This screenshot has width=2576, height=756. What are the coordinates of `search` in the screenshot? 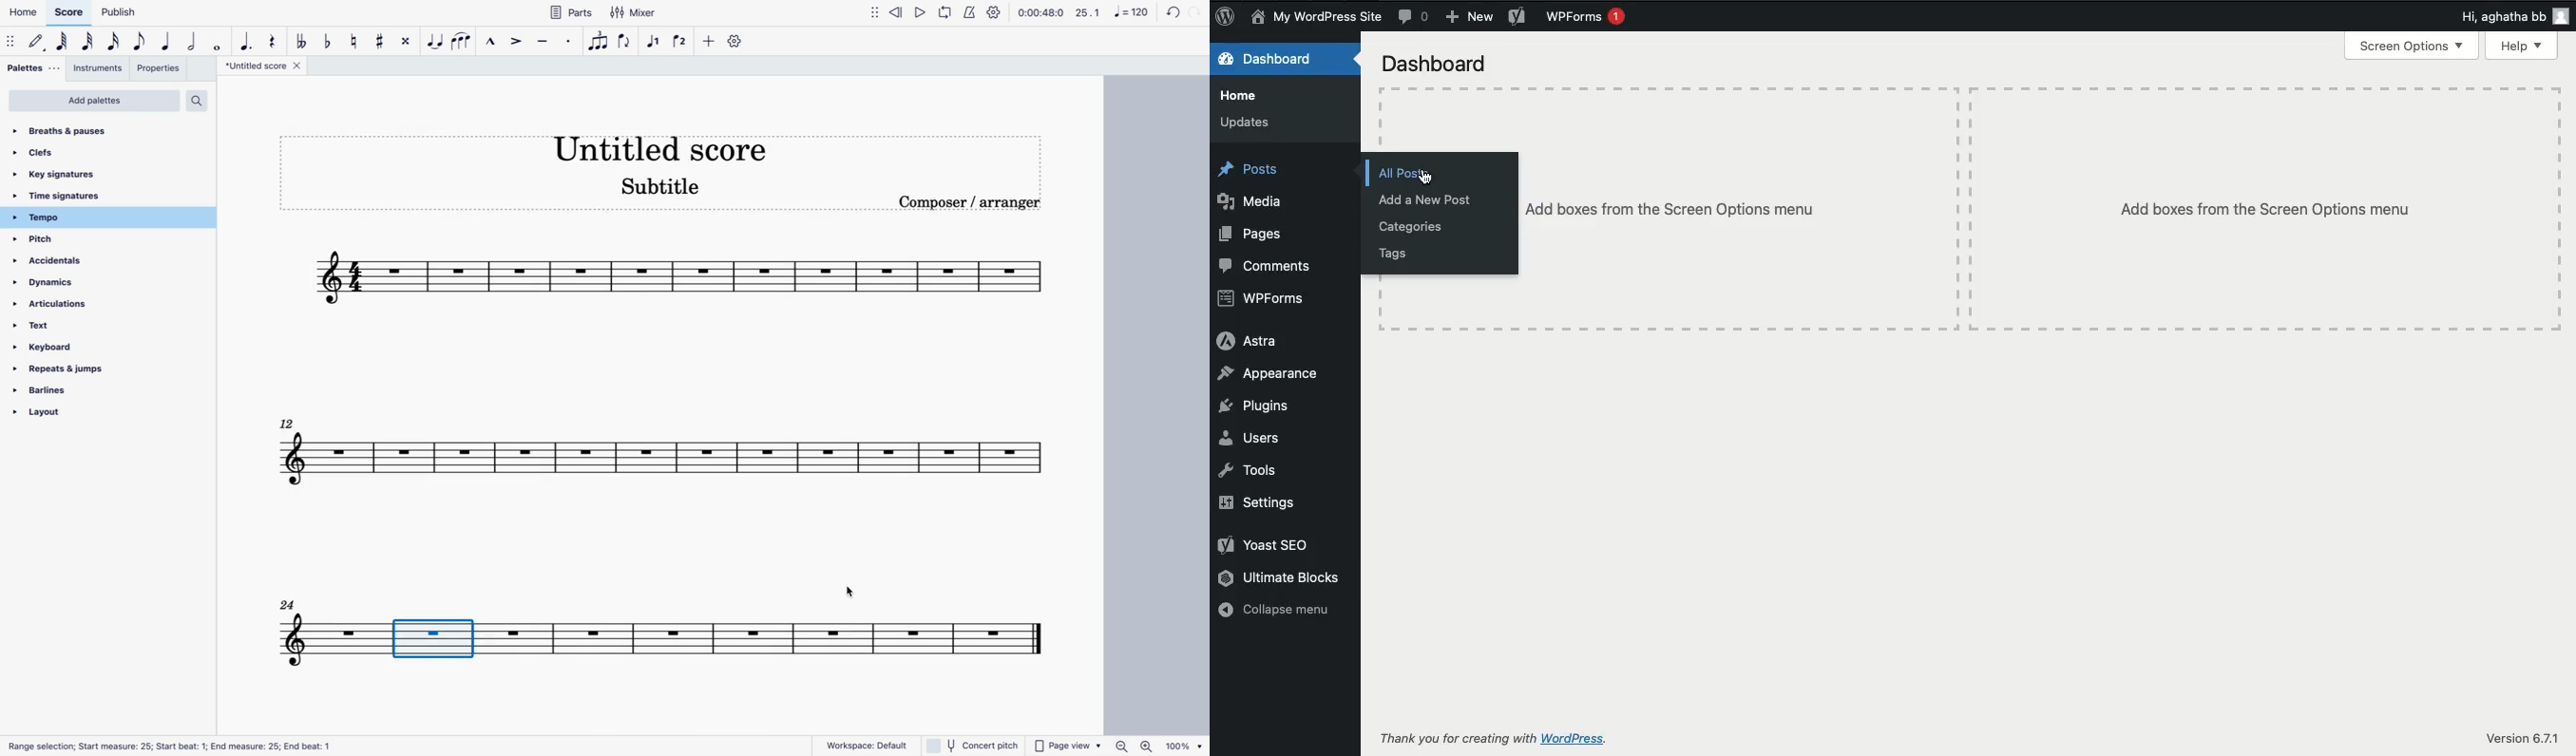 It's located at (201, 102).